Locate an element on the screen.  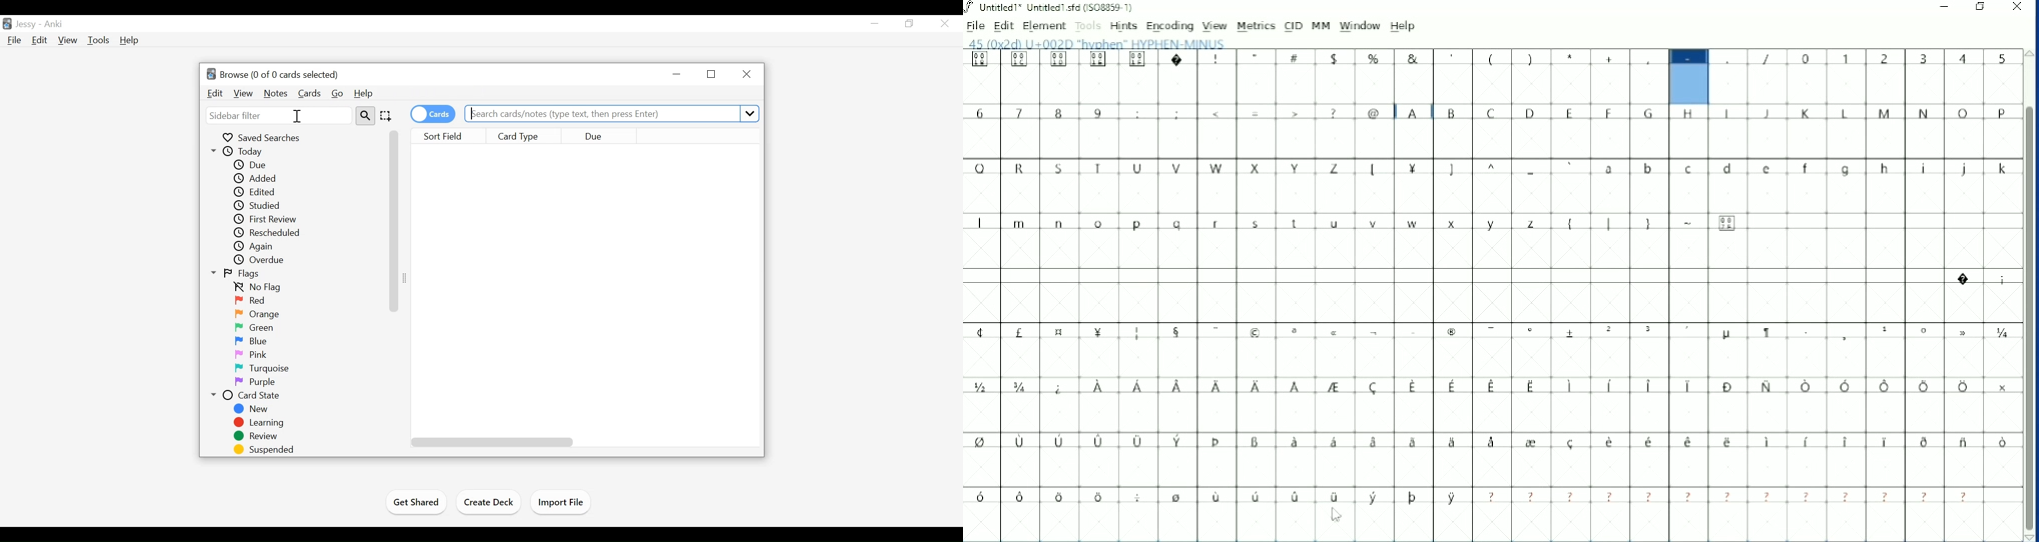
Resize is located at coordinates (407, 279).